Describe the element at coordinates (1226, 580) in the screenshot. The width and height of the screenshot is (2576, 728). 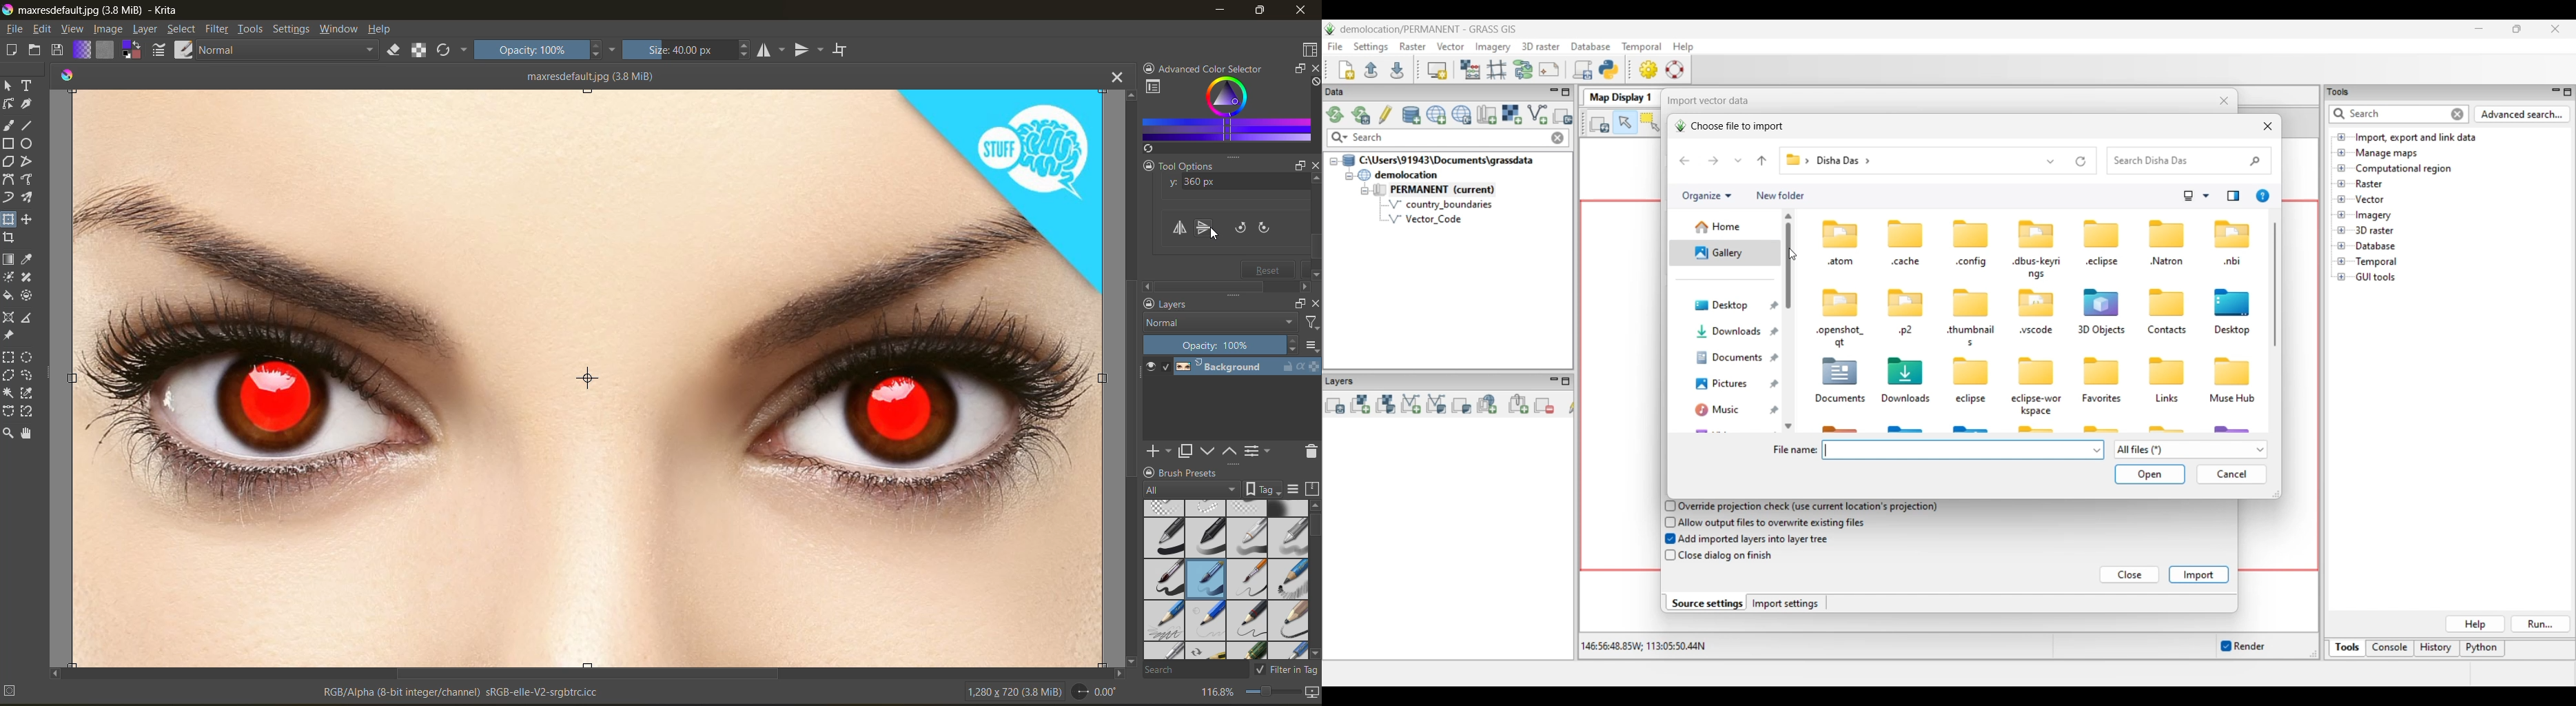
I see `brush presets` at that location.